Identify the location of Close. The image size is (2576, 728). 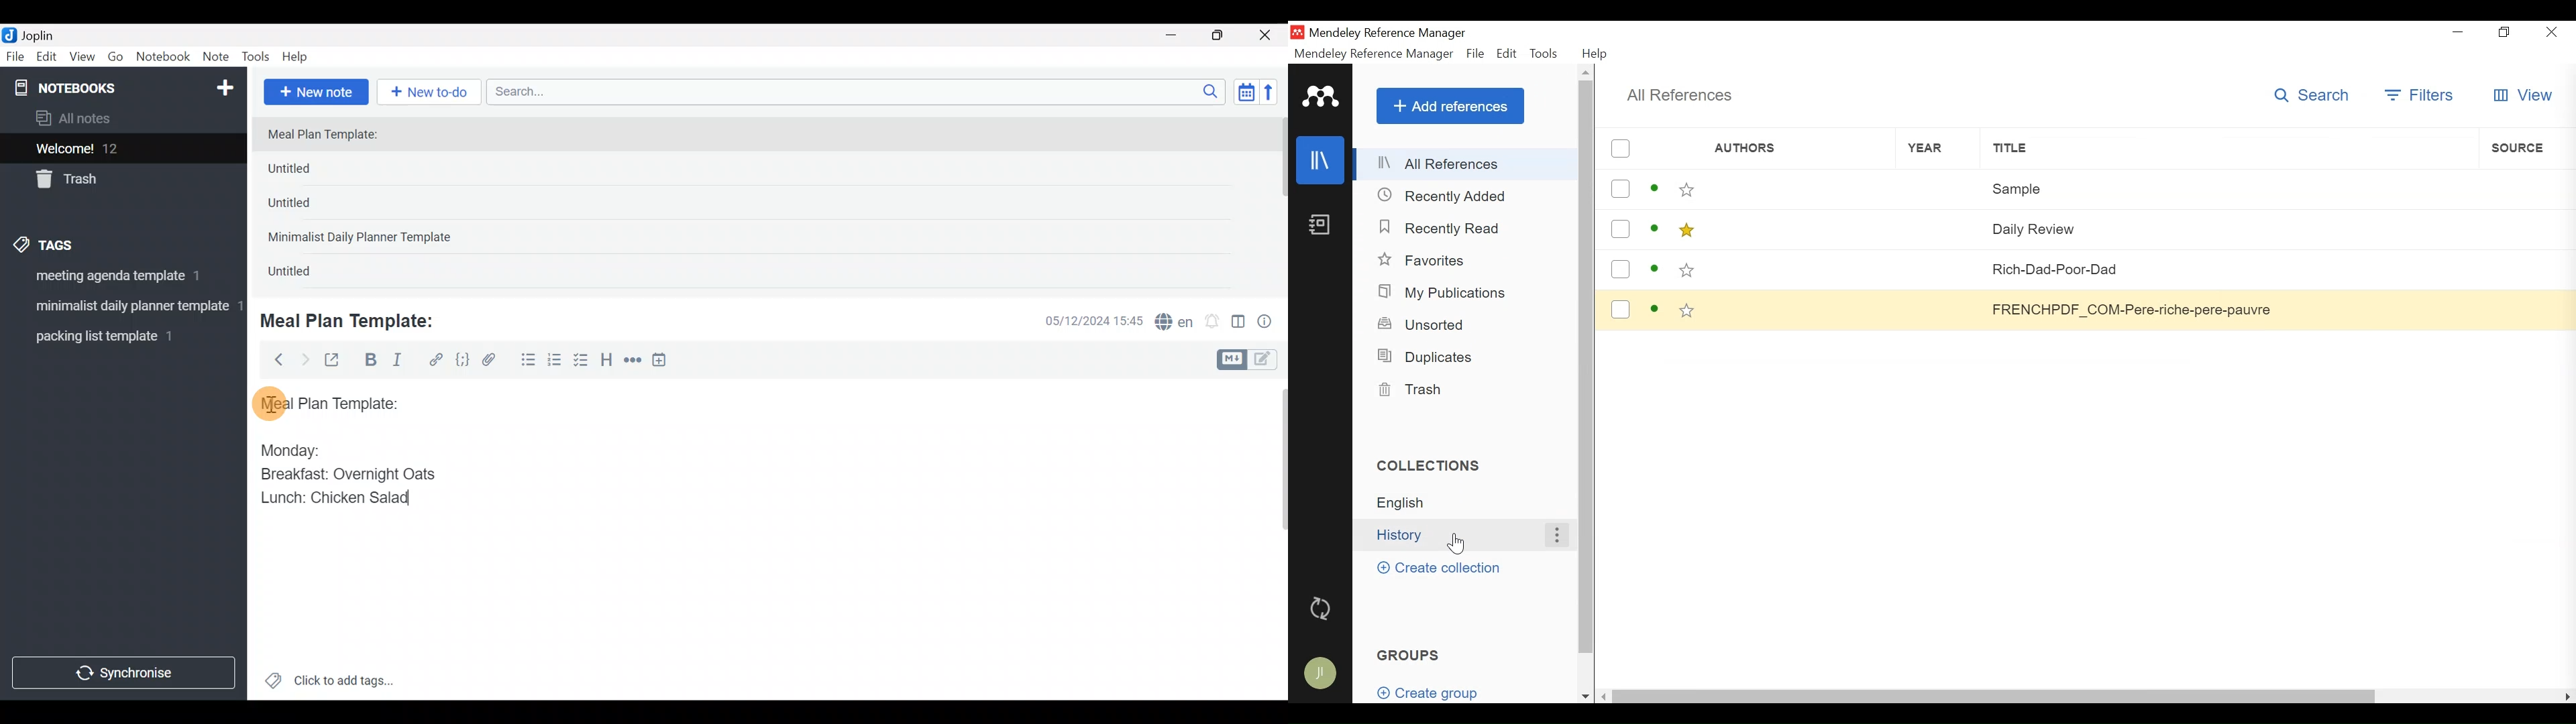
(1267, 36).